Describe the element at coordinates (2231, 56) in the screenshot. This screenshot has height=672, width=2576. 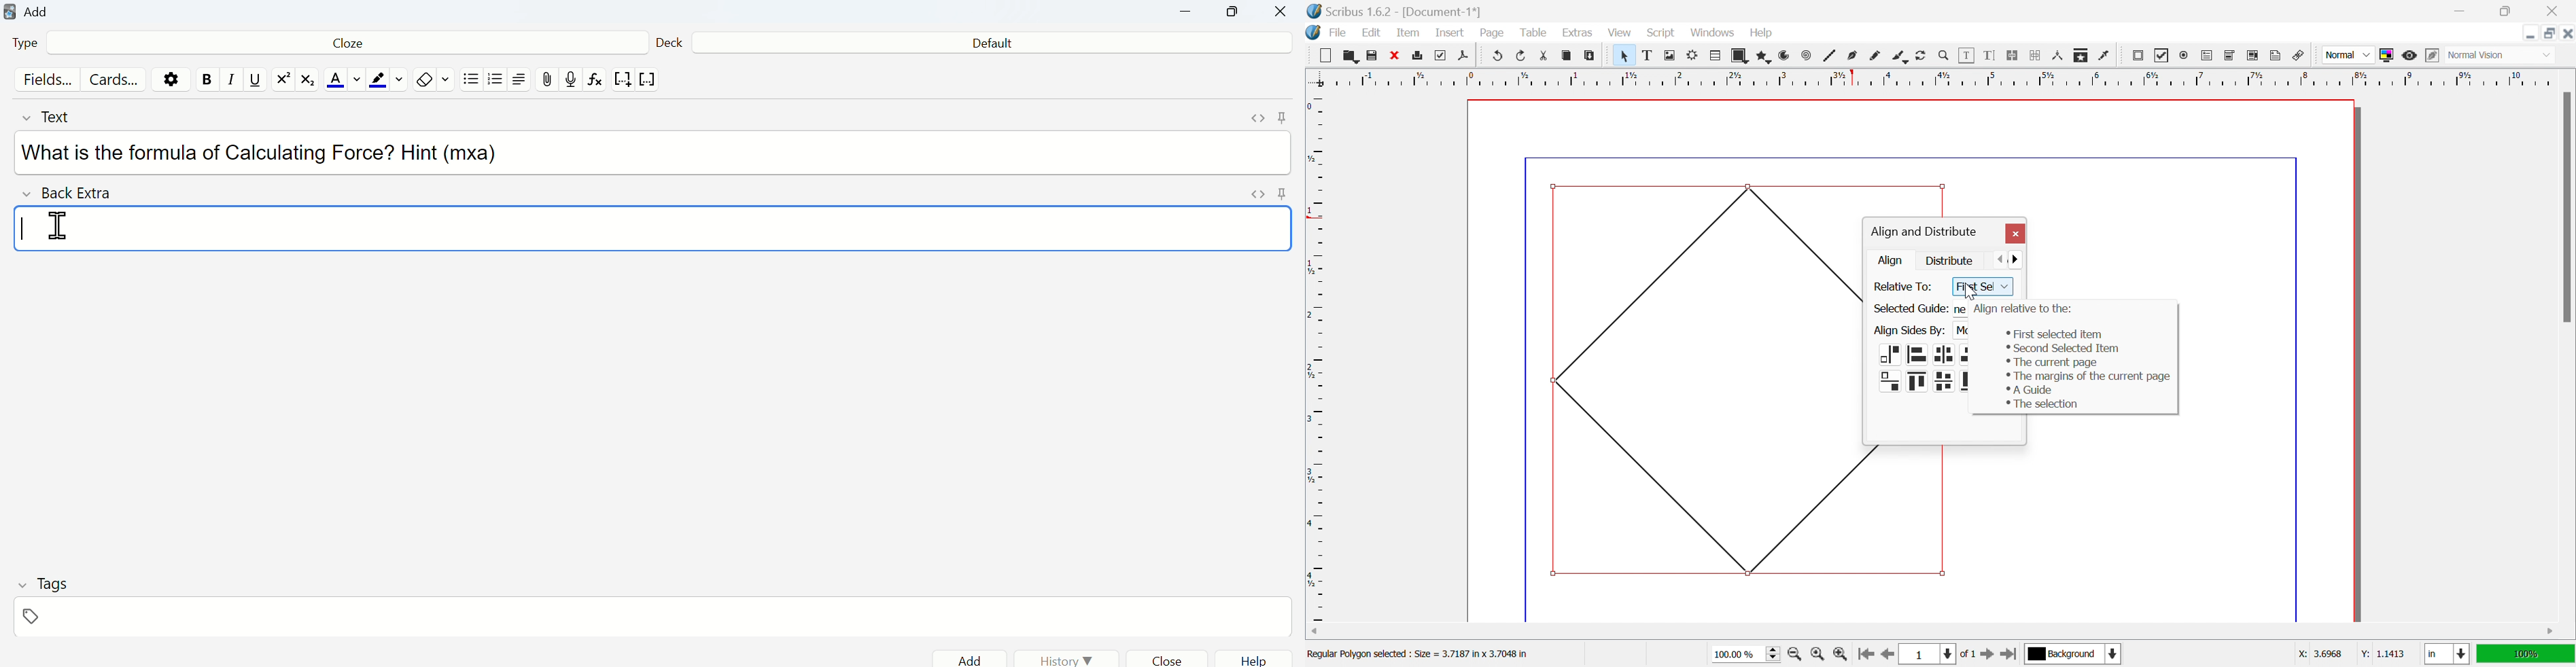
I see `PDF combo box` at that location.